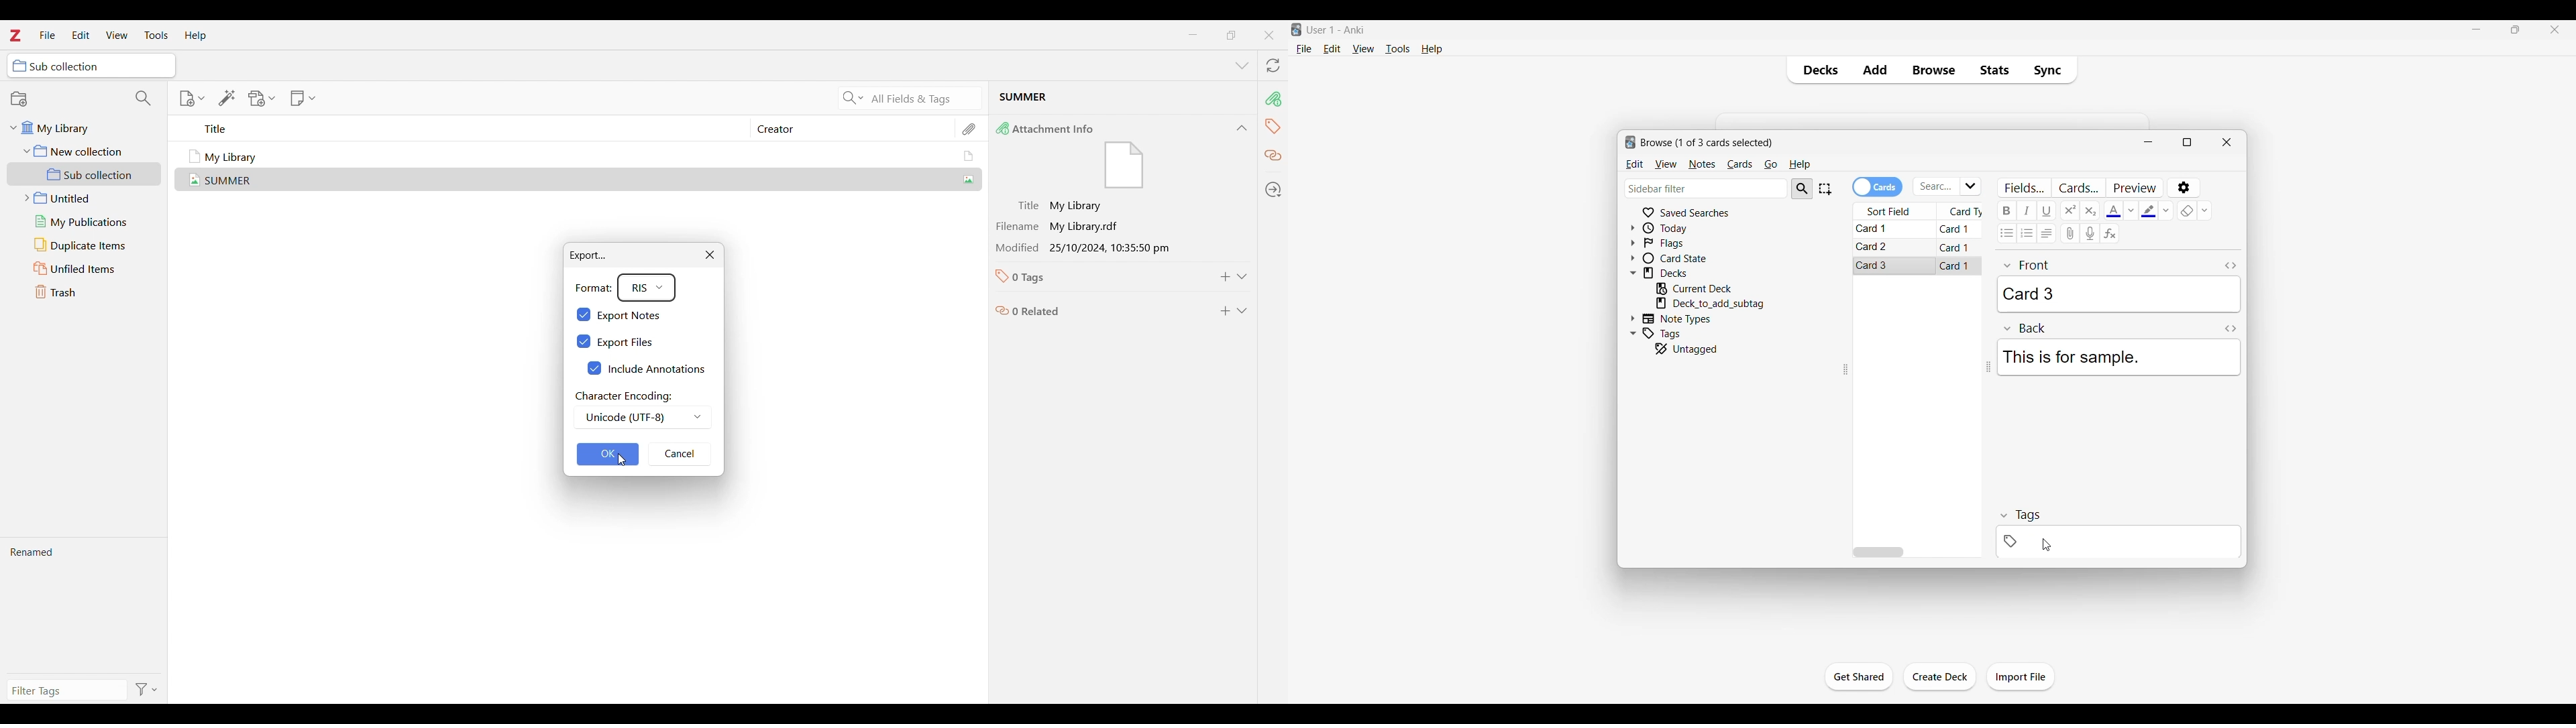 This screenshot has height=728, width=2576. I want to click on Unordered list, so click(2006, 233).